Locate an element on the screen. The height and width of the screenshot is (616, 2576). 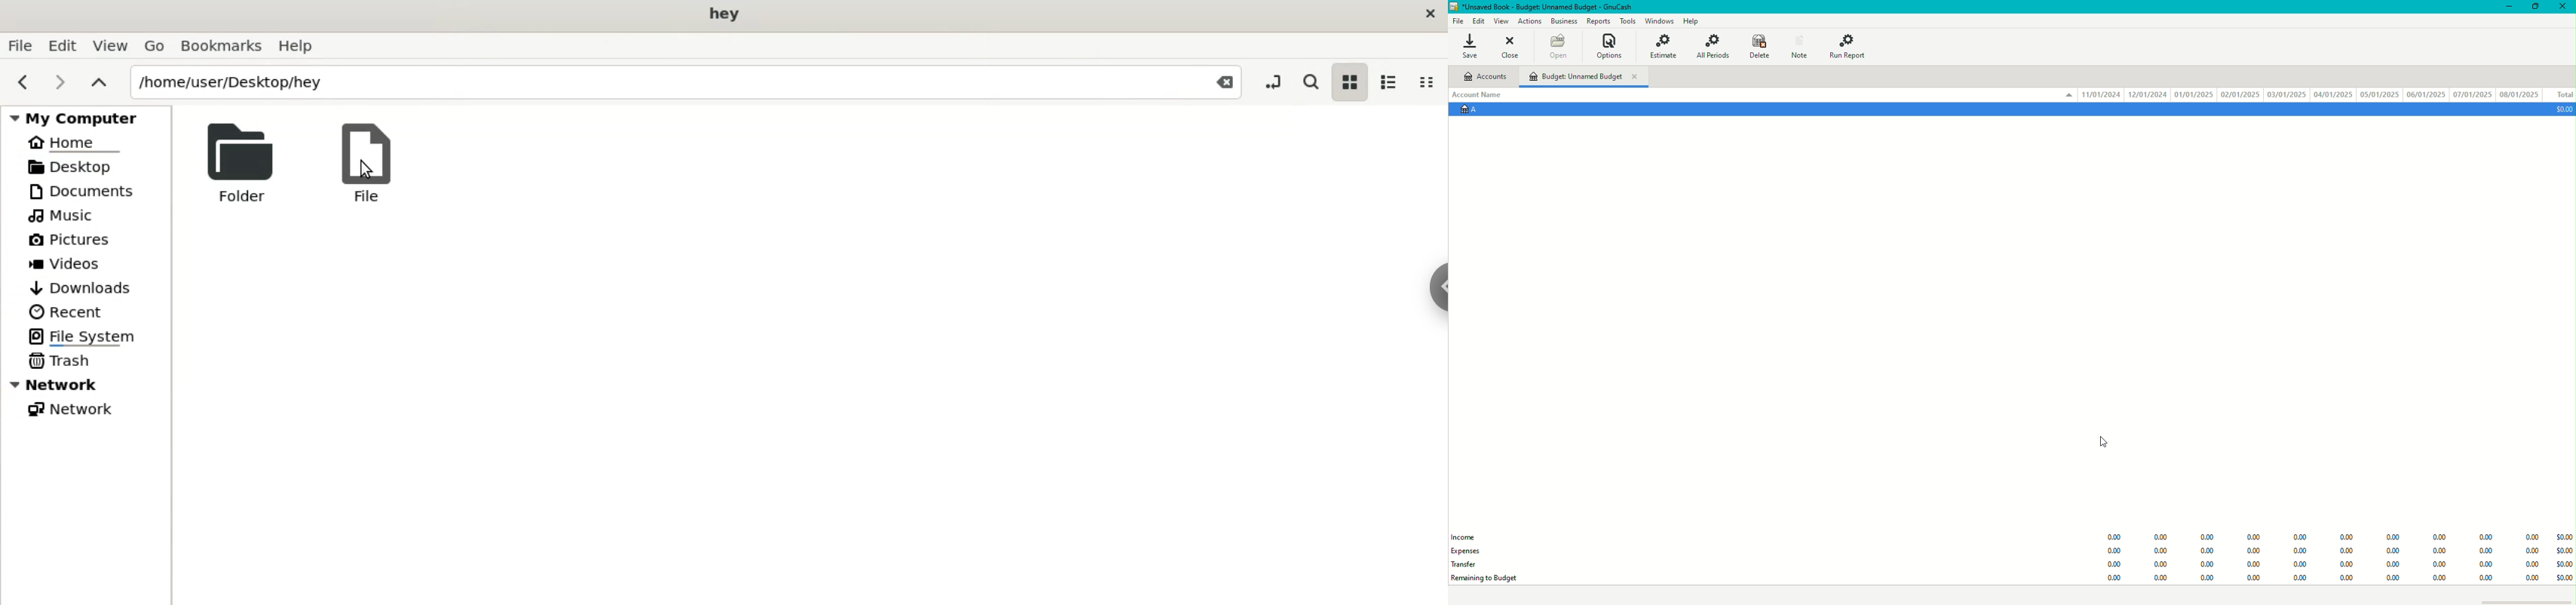
$0 is located at coordinates (2562, 109).